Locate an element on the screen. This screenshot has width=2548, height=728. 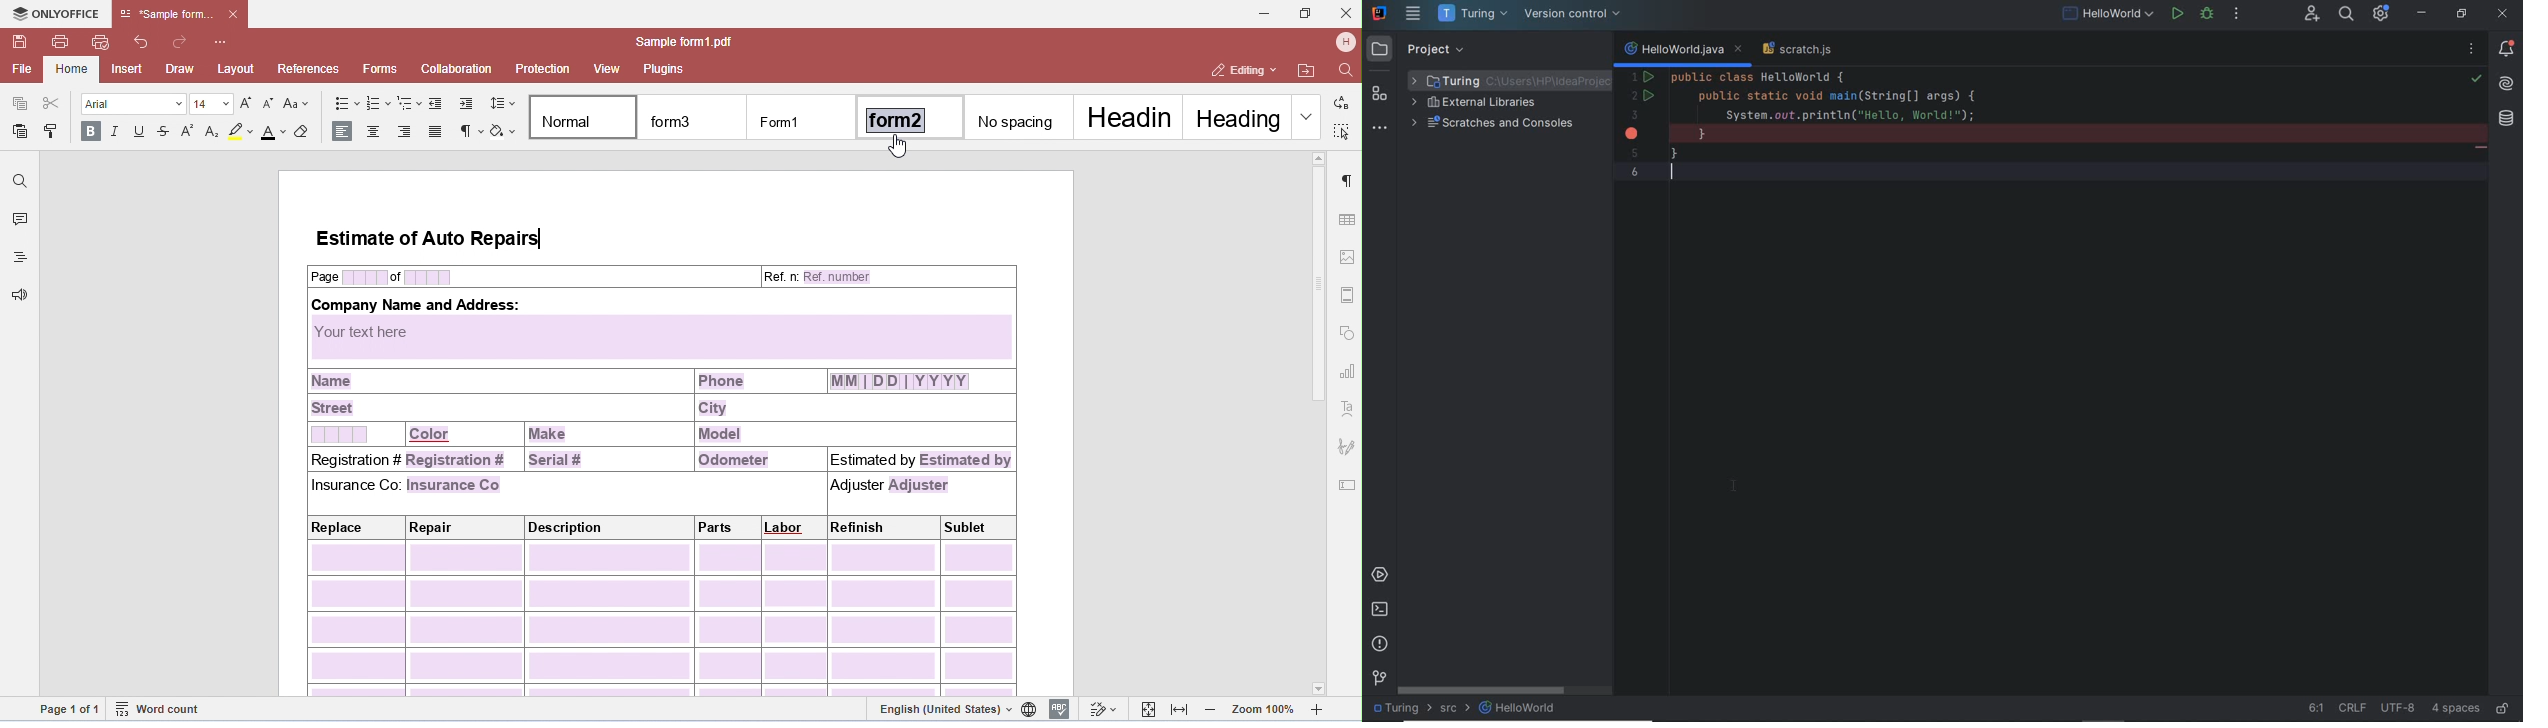
restore down is located at coordinates (2463, 12).